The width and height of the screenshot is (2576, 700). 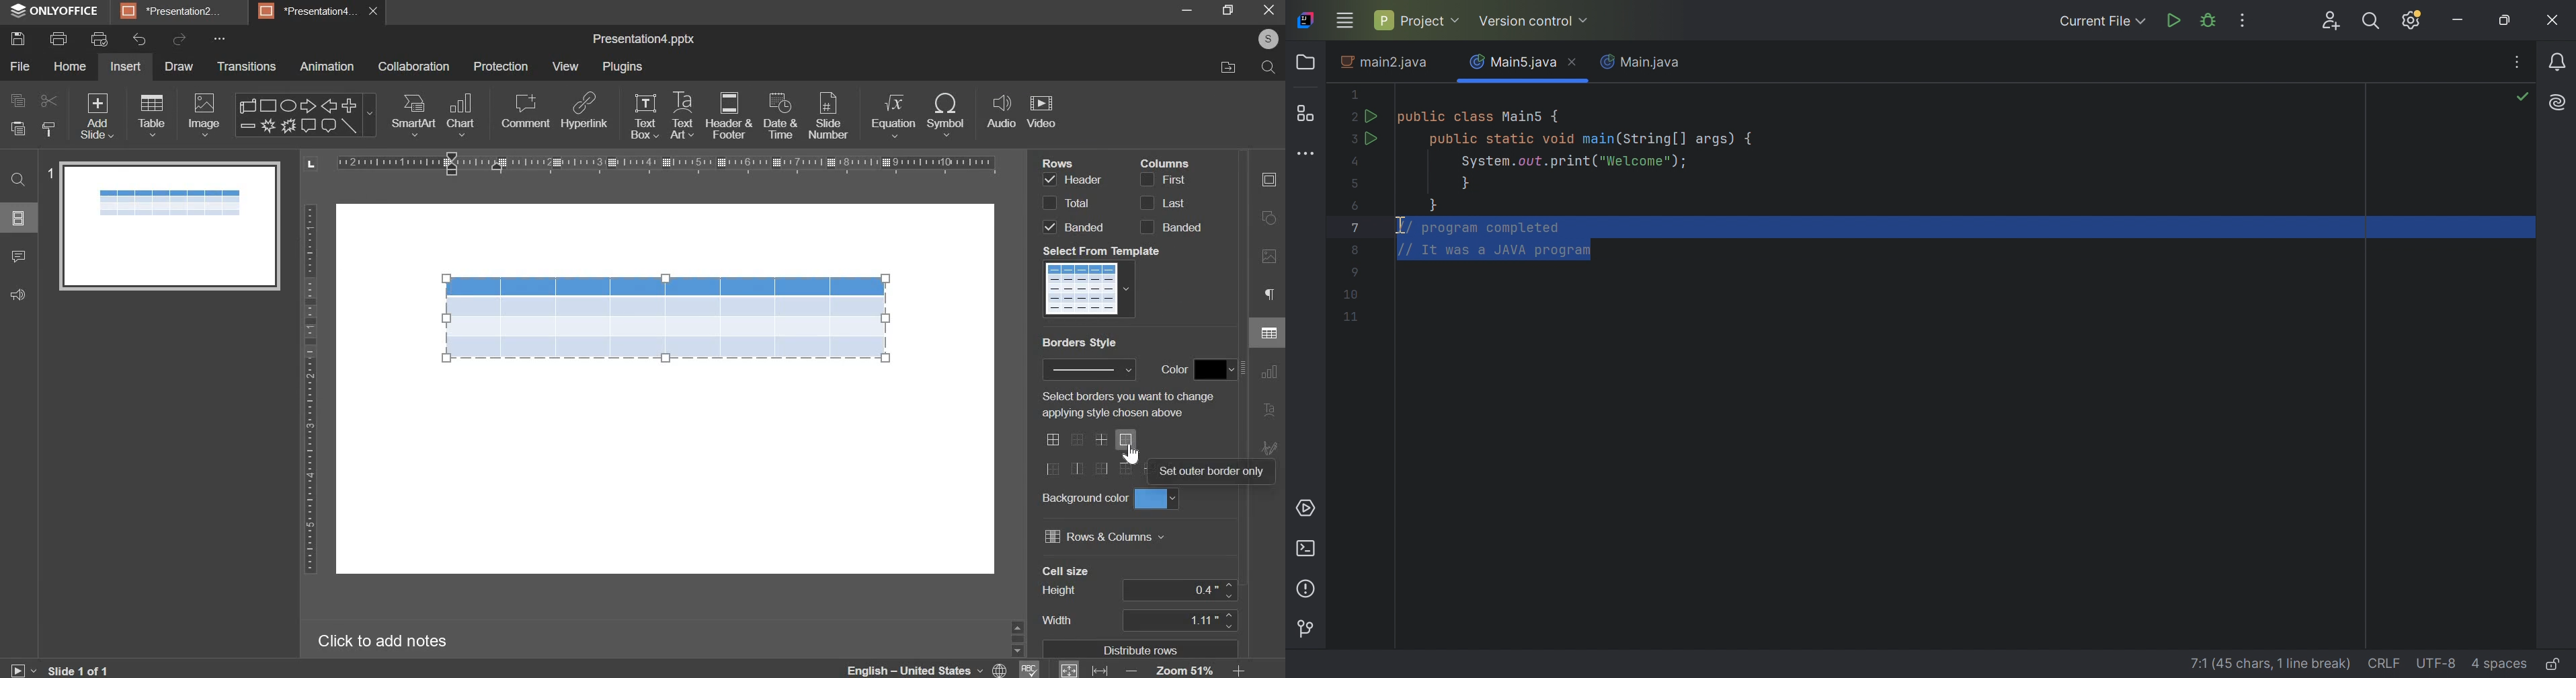 I want to click on Run, so click(x=2176, y=20).